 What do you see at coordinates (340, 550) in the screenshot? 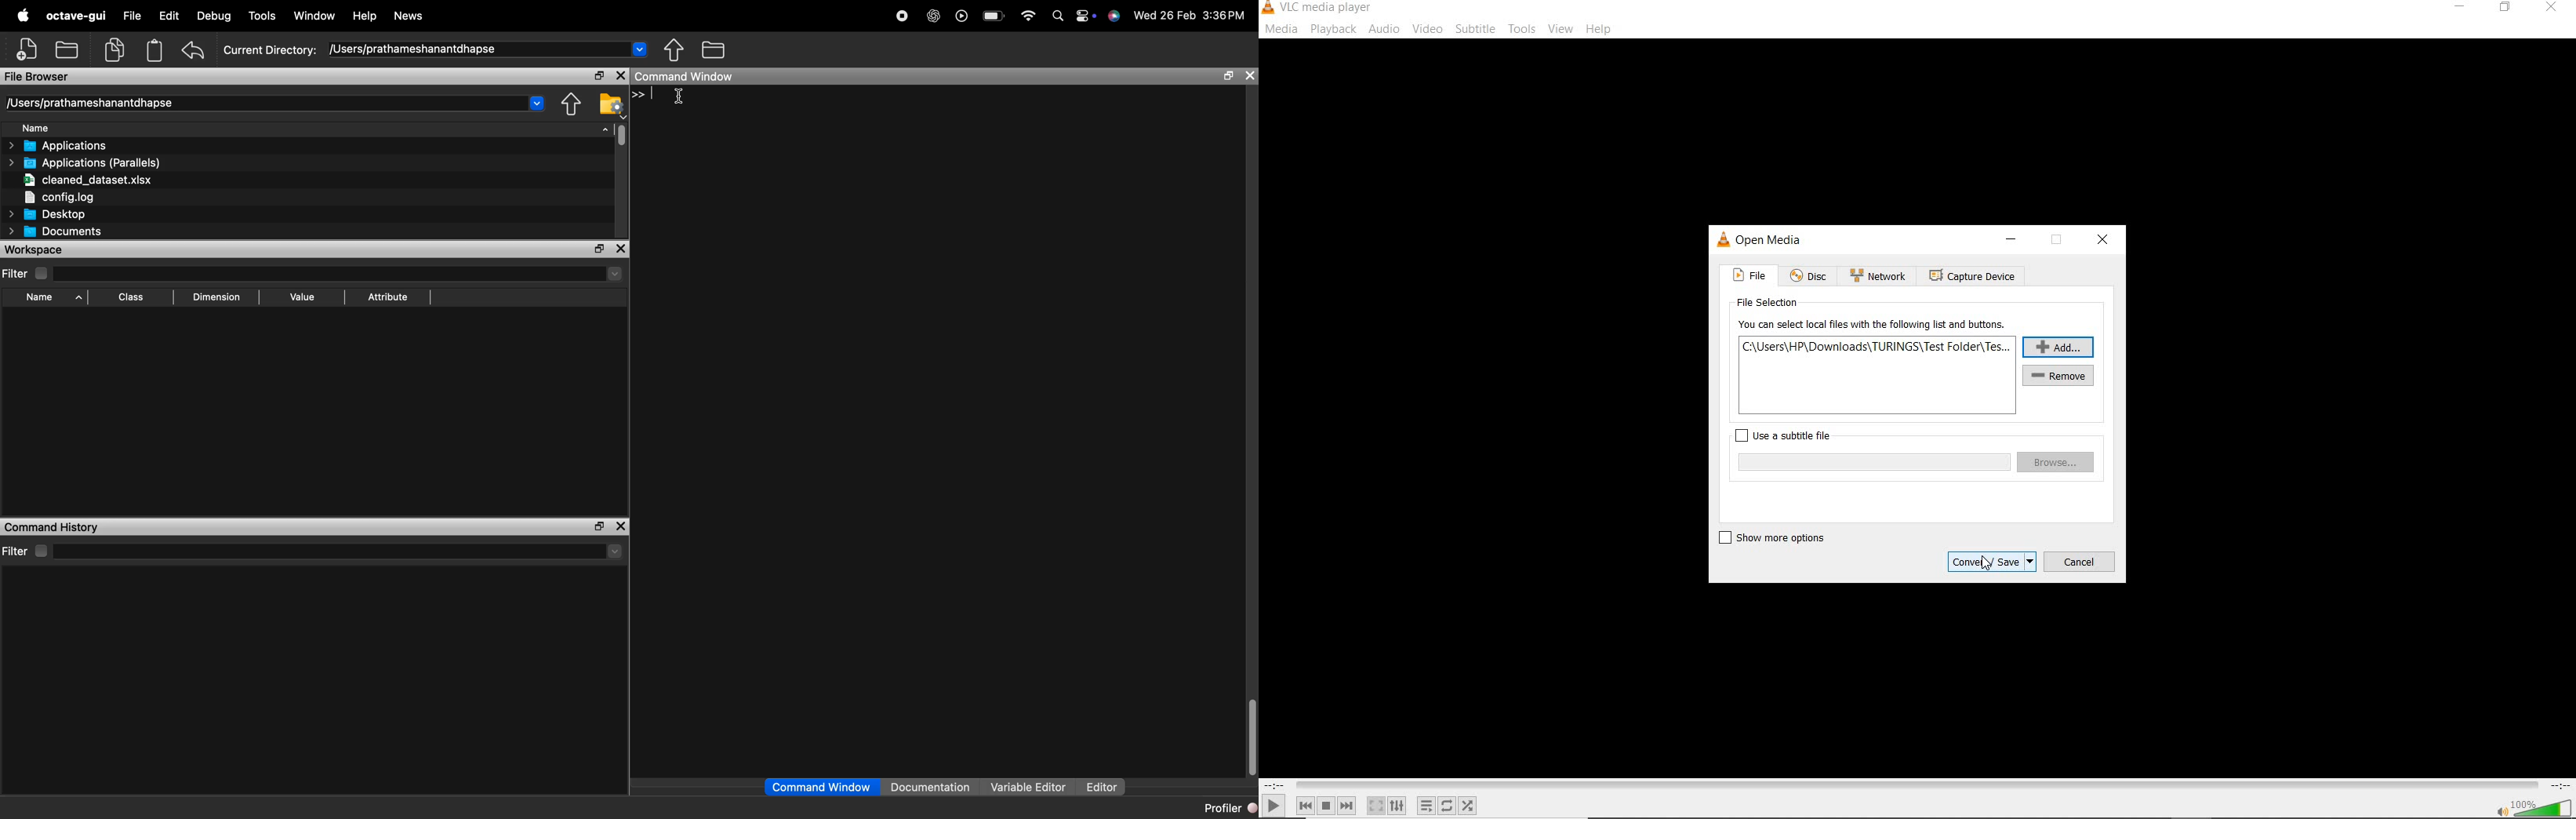
I see `search here` at bounding box center [340, 550].